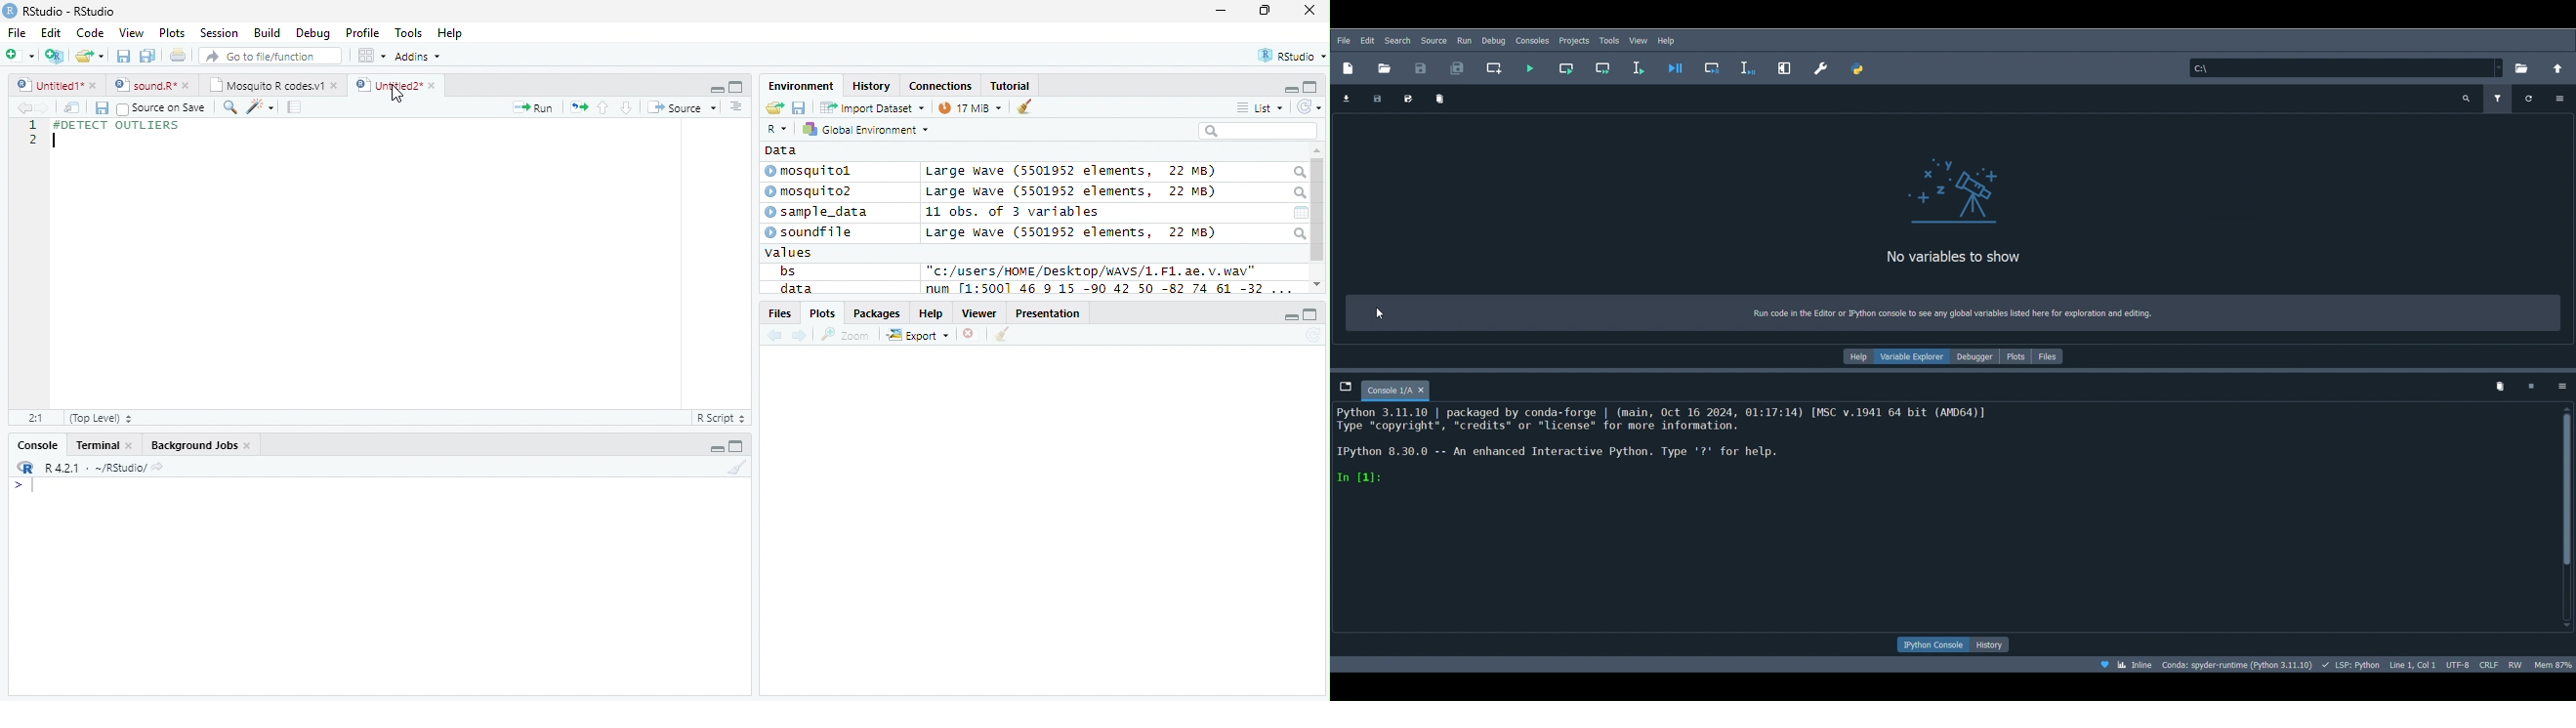 The width and height of the screenshot is (2576, 728). I want to click on mosquito1, so click(811, 172).